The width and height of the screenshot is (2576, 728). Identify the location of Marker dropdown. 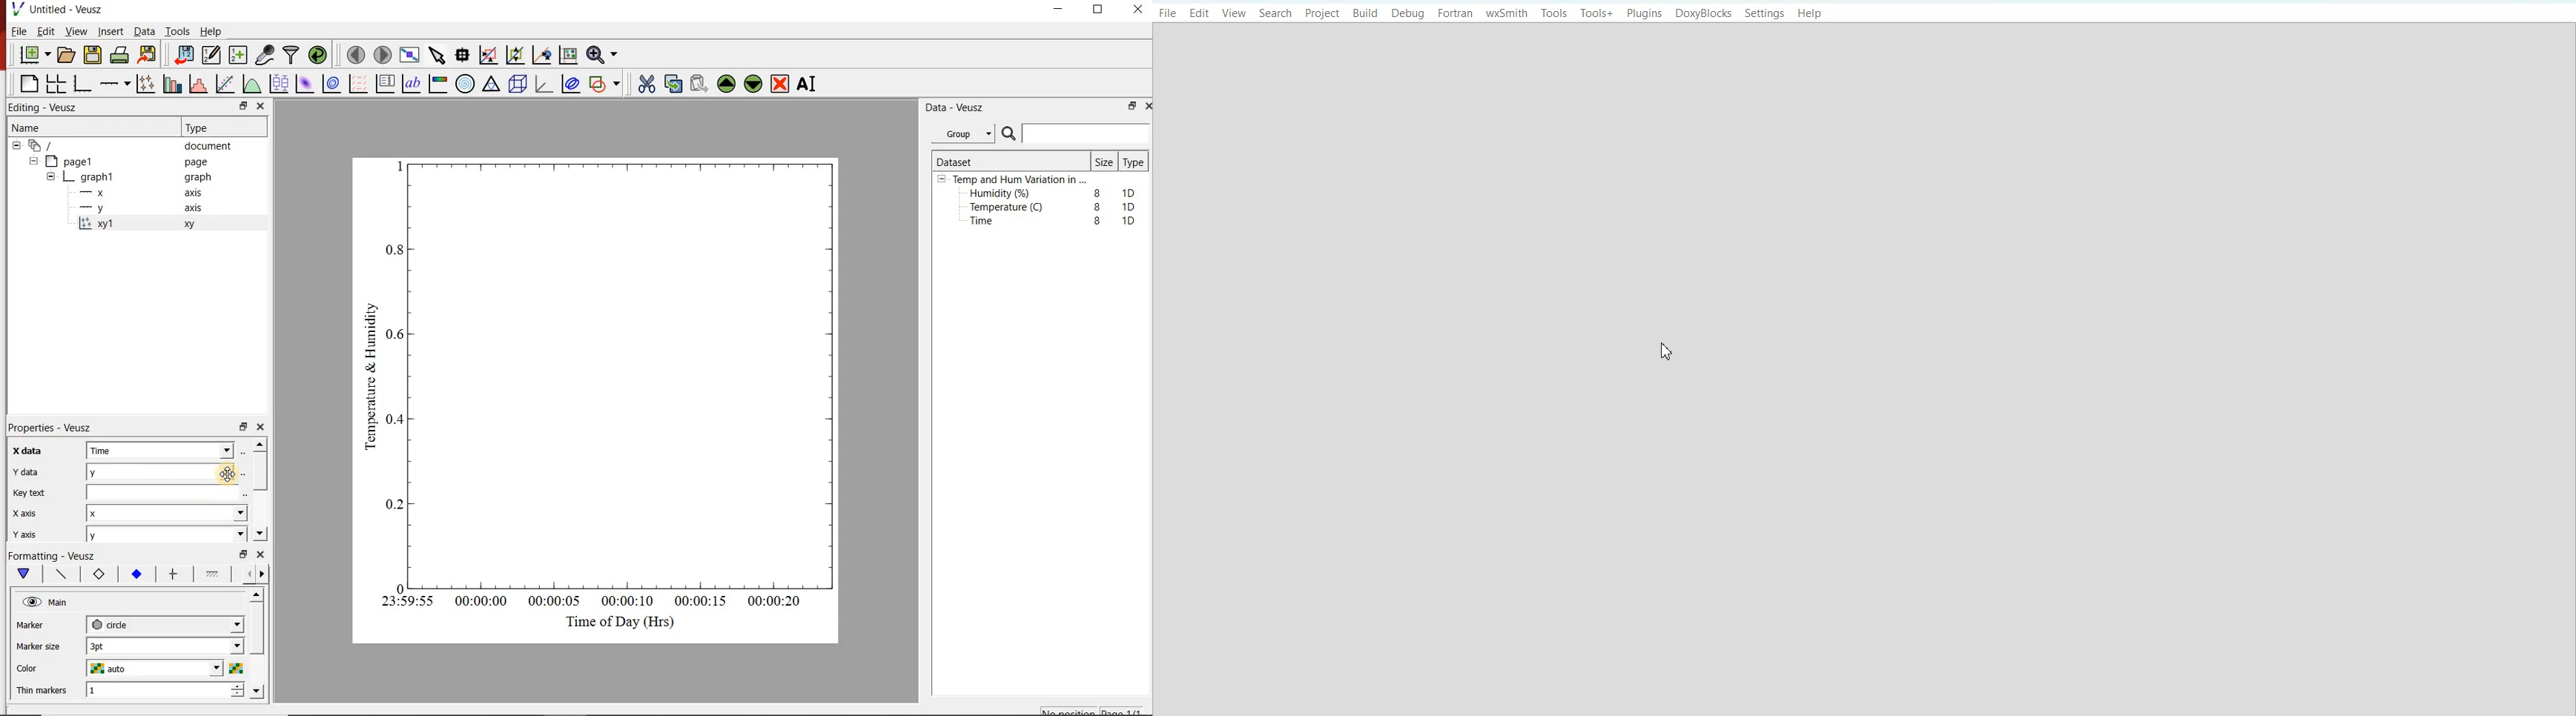
(216, 625).